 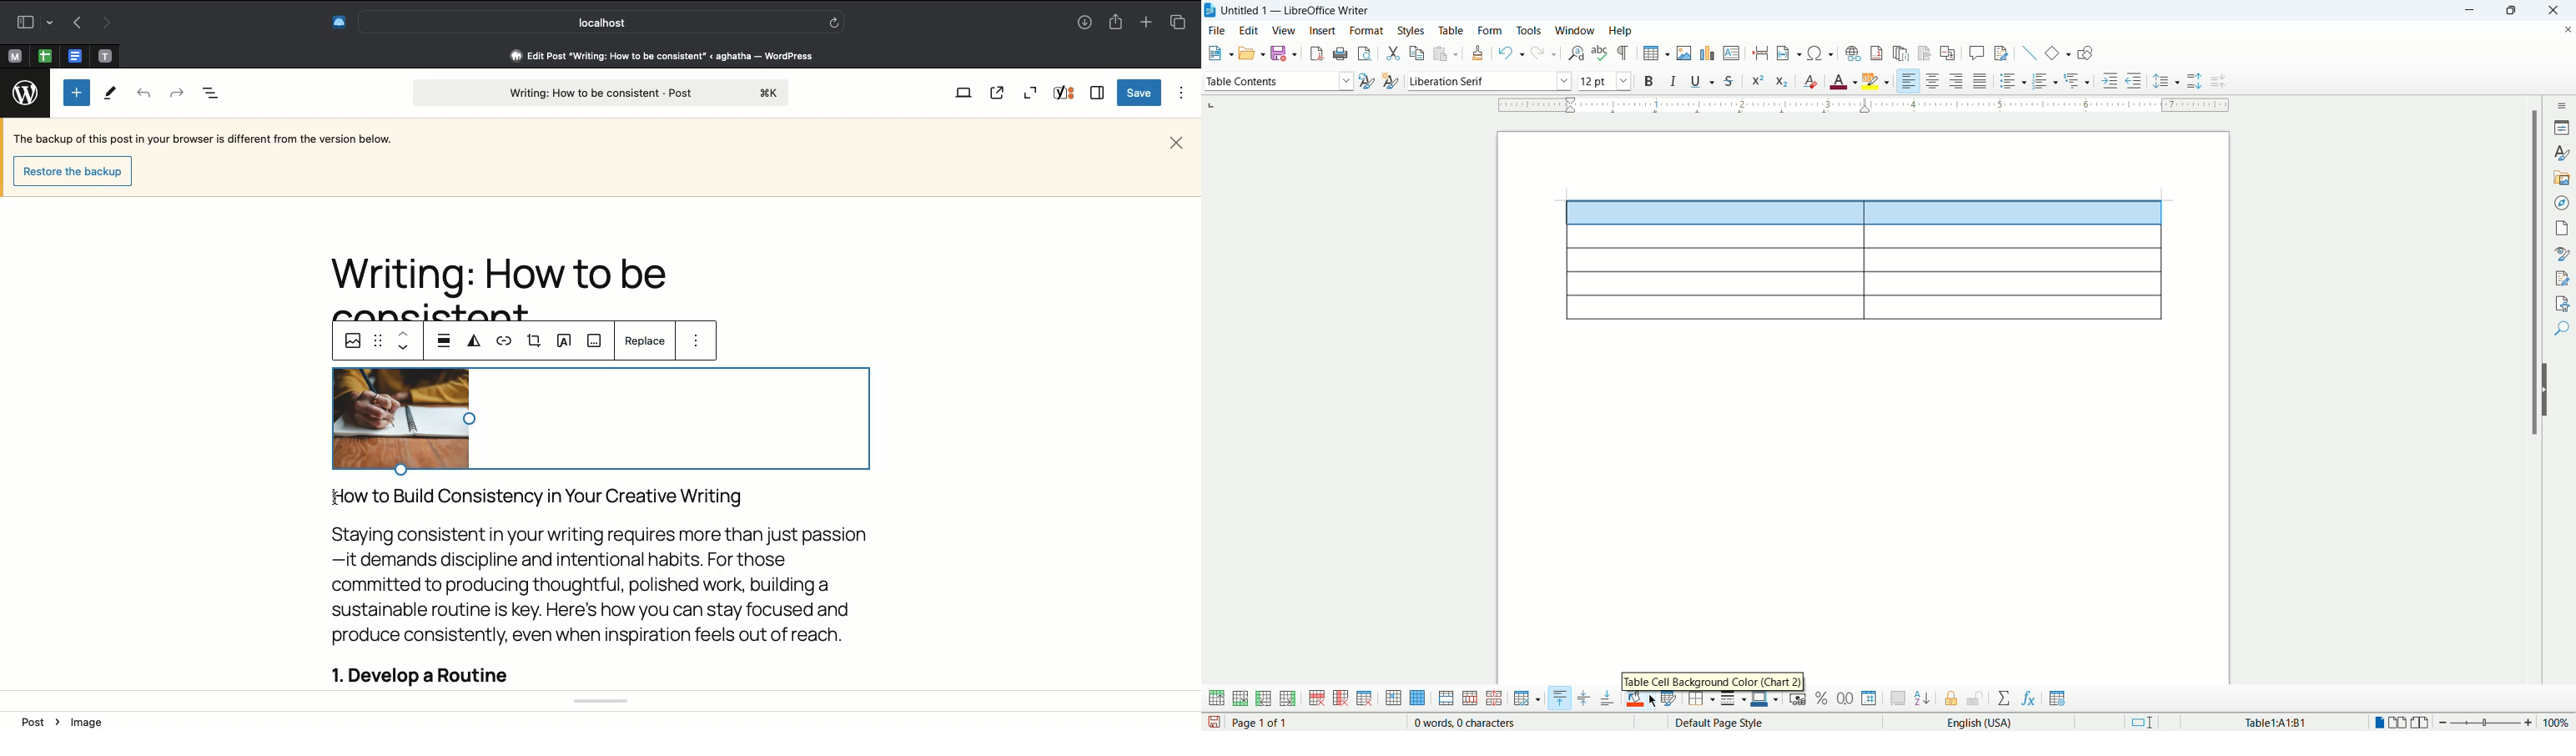 I want to click on table properties, so click(x=2058, y=699).